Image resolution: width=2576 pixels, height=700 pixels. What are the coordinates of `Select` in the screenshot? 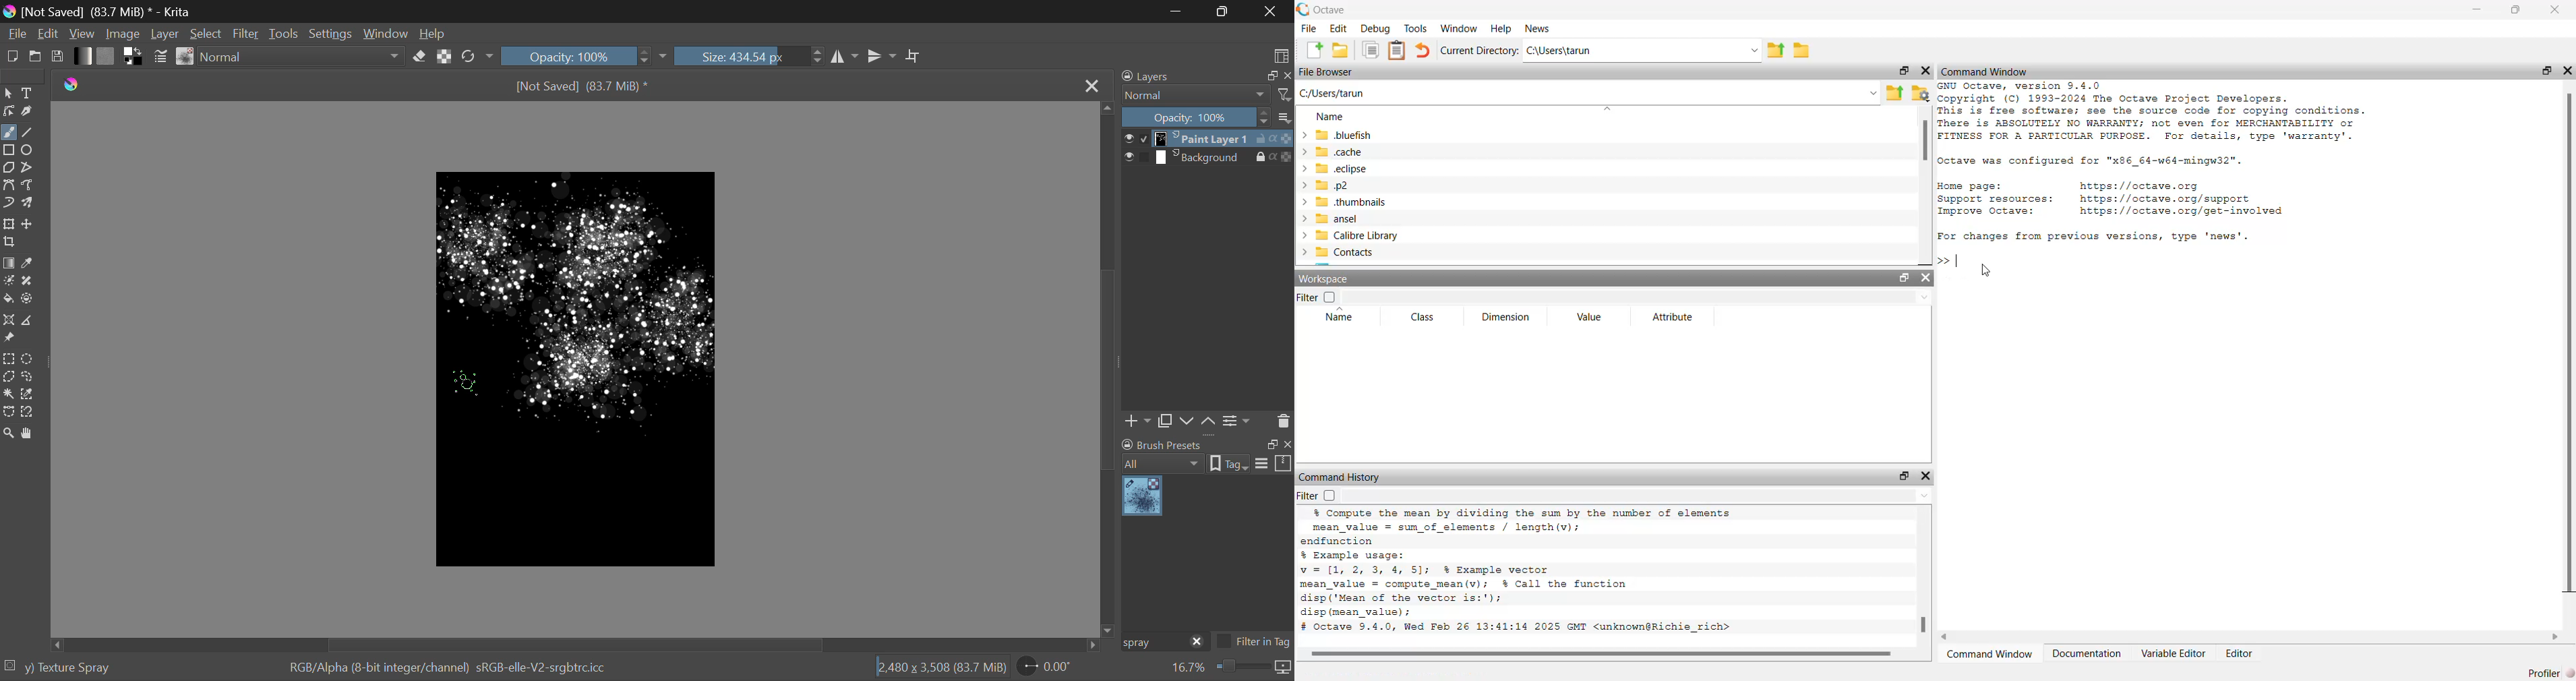 It's located at (206, 33).